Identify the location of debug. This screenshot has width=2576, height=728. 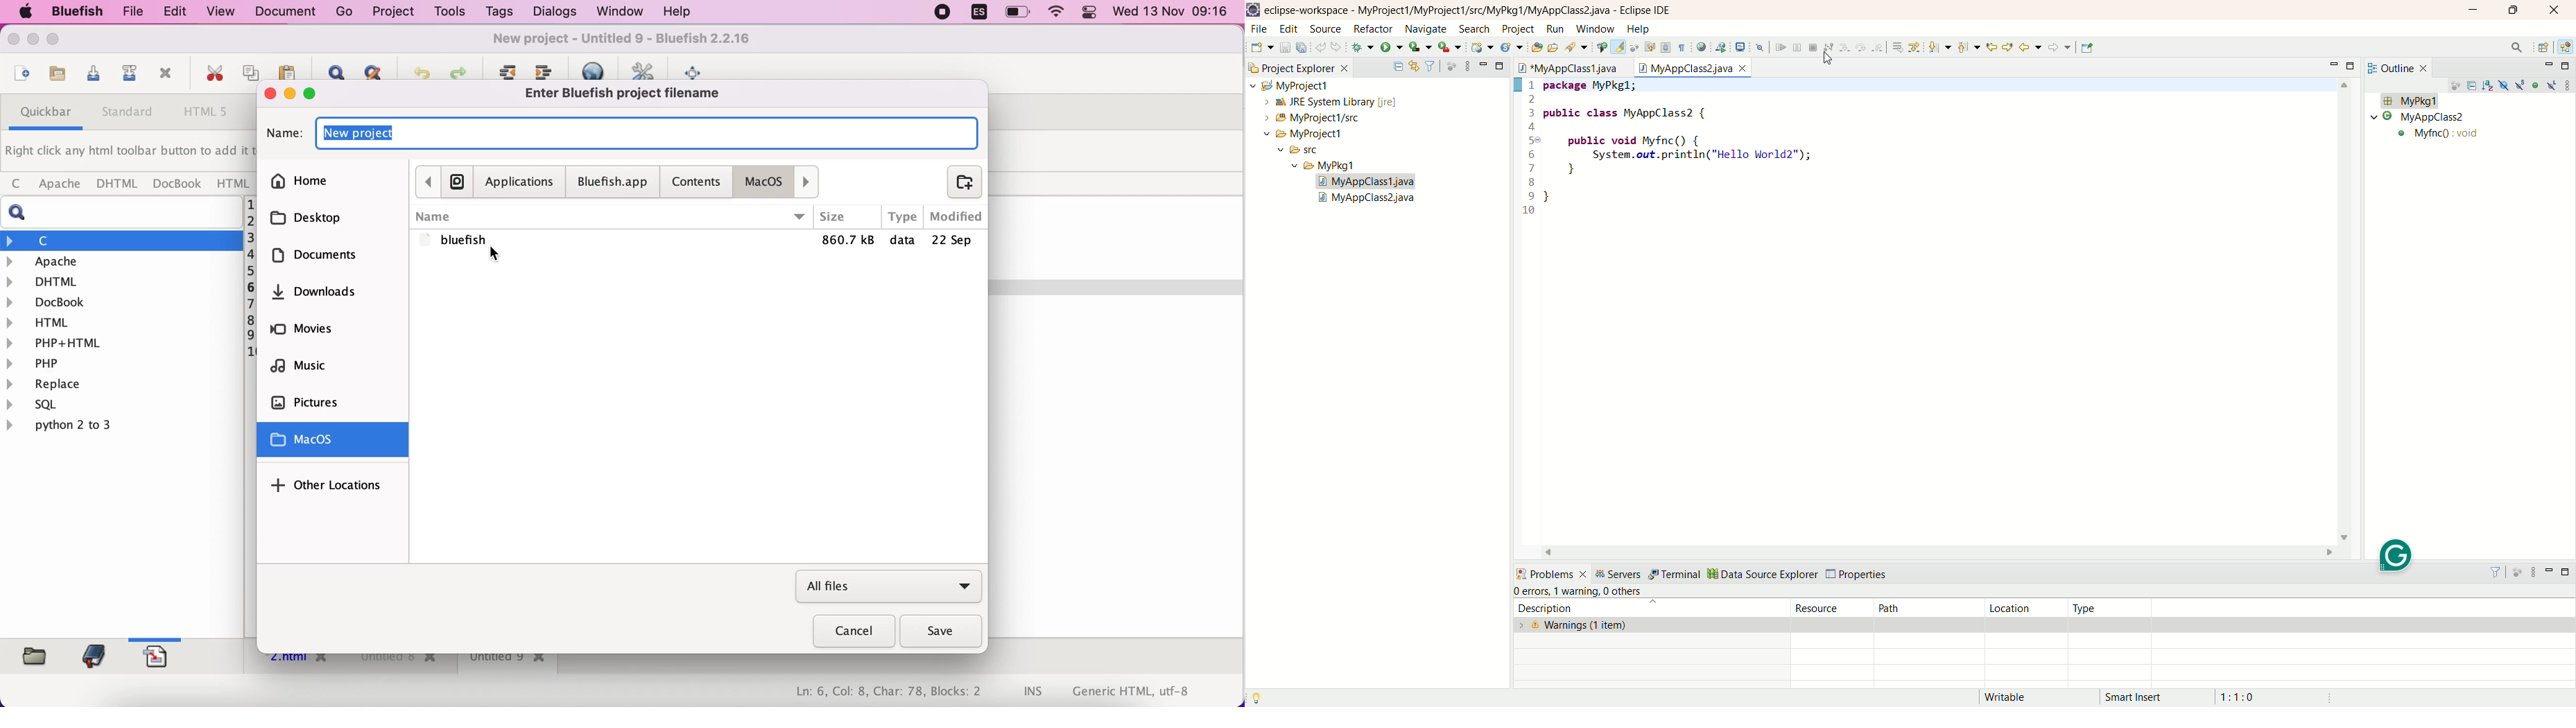
(1363, 49).